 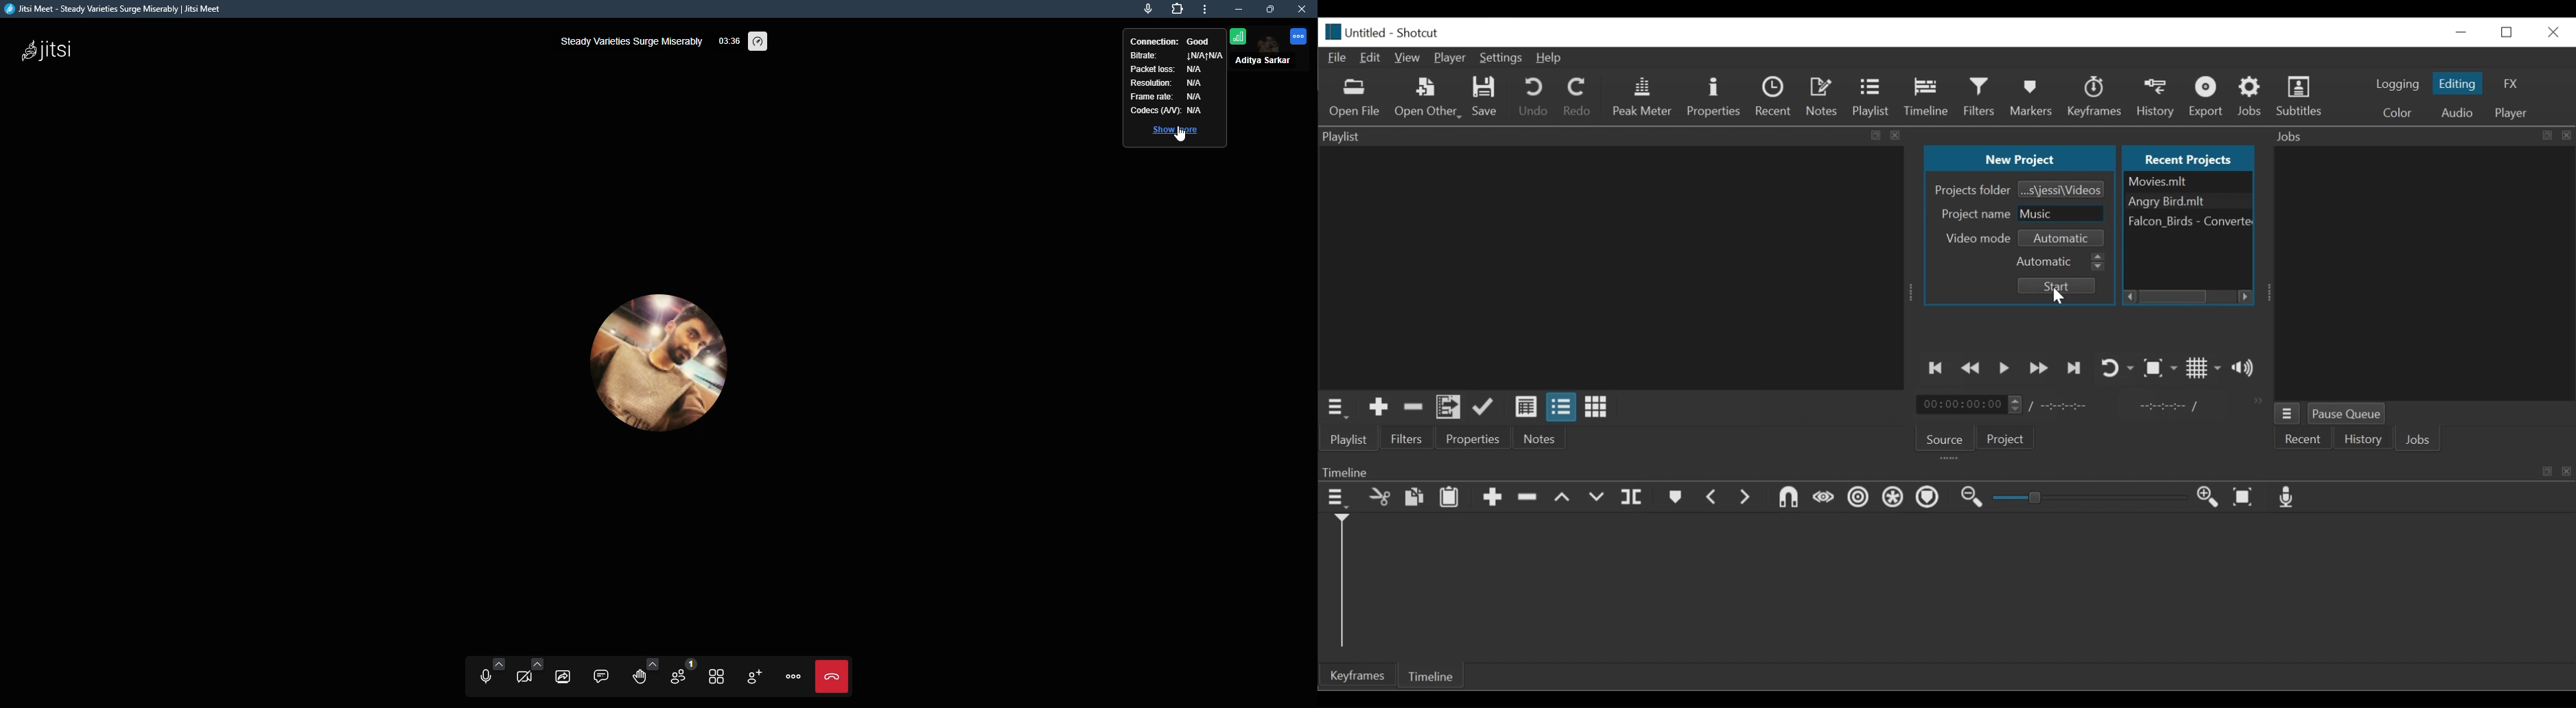 I want to click on Cursor, so click(x=2062, y=298).